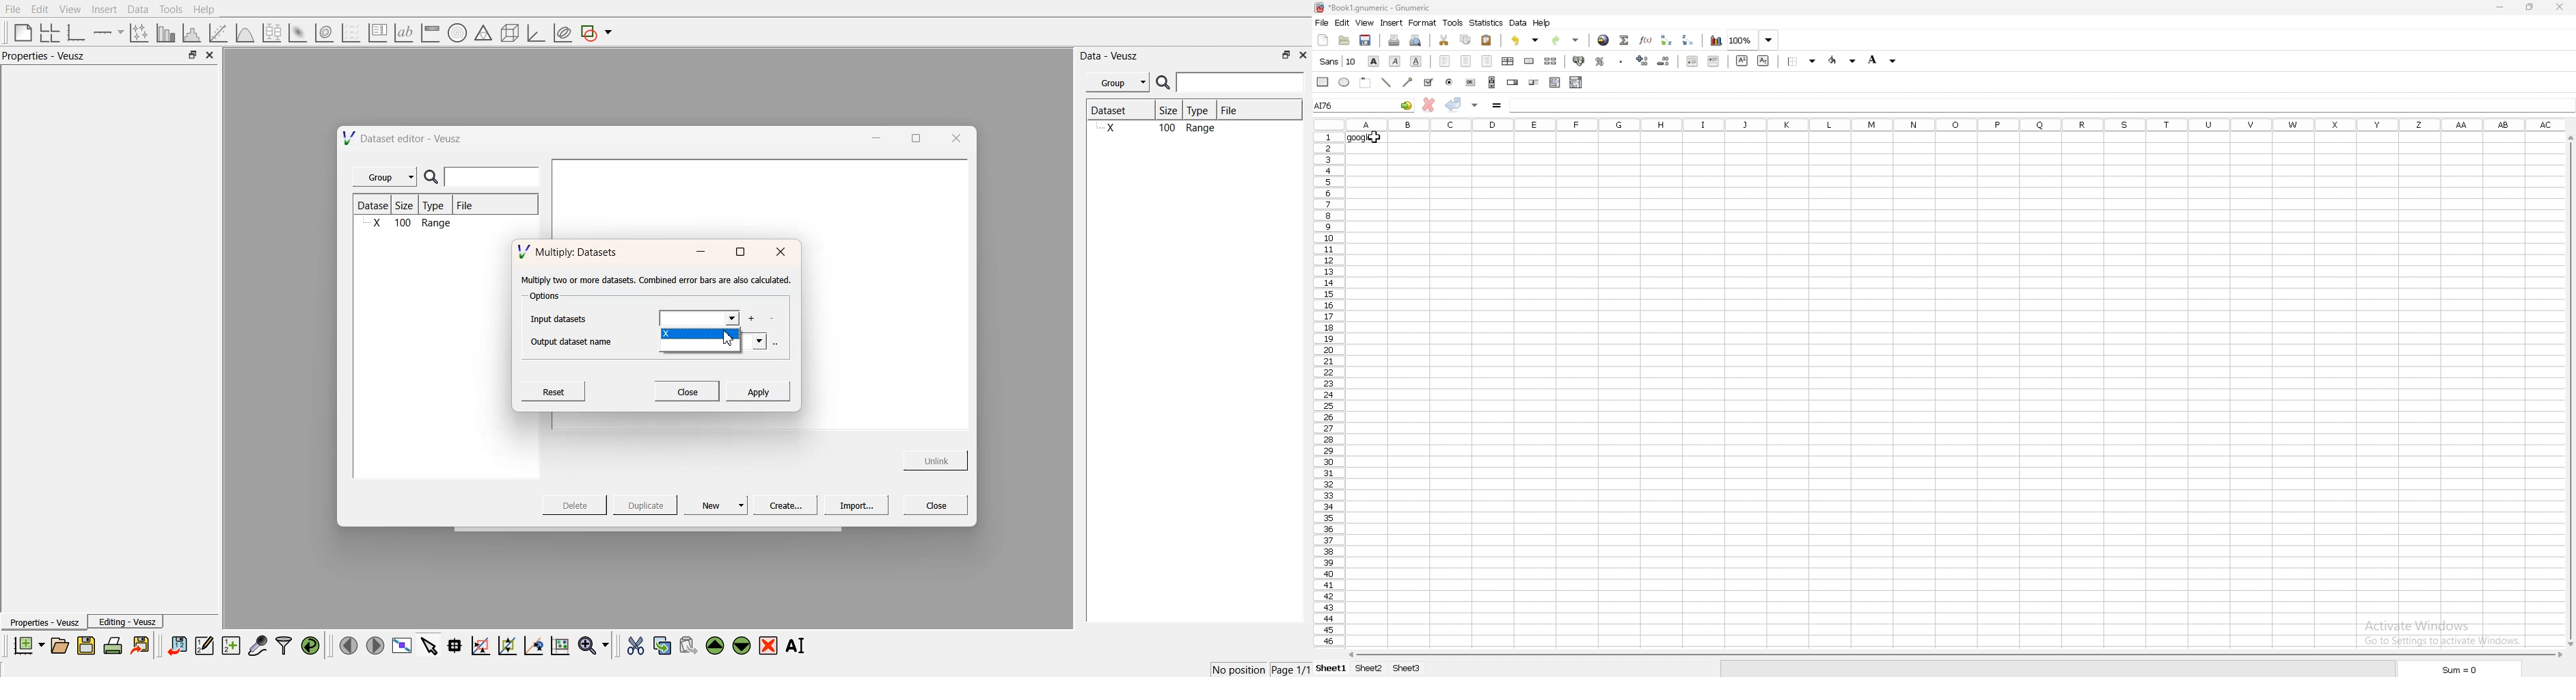 The height and width of the screenshot is (700, 2576). Describe the element at coordinates (1367, 82) in the screenshot. I see `frame` at that location.